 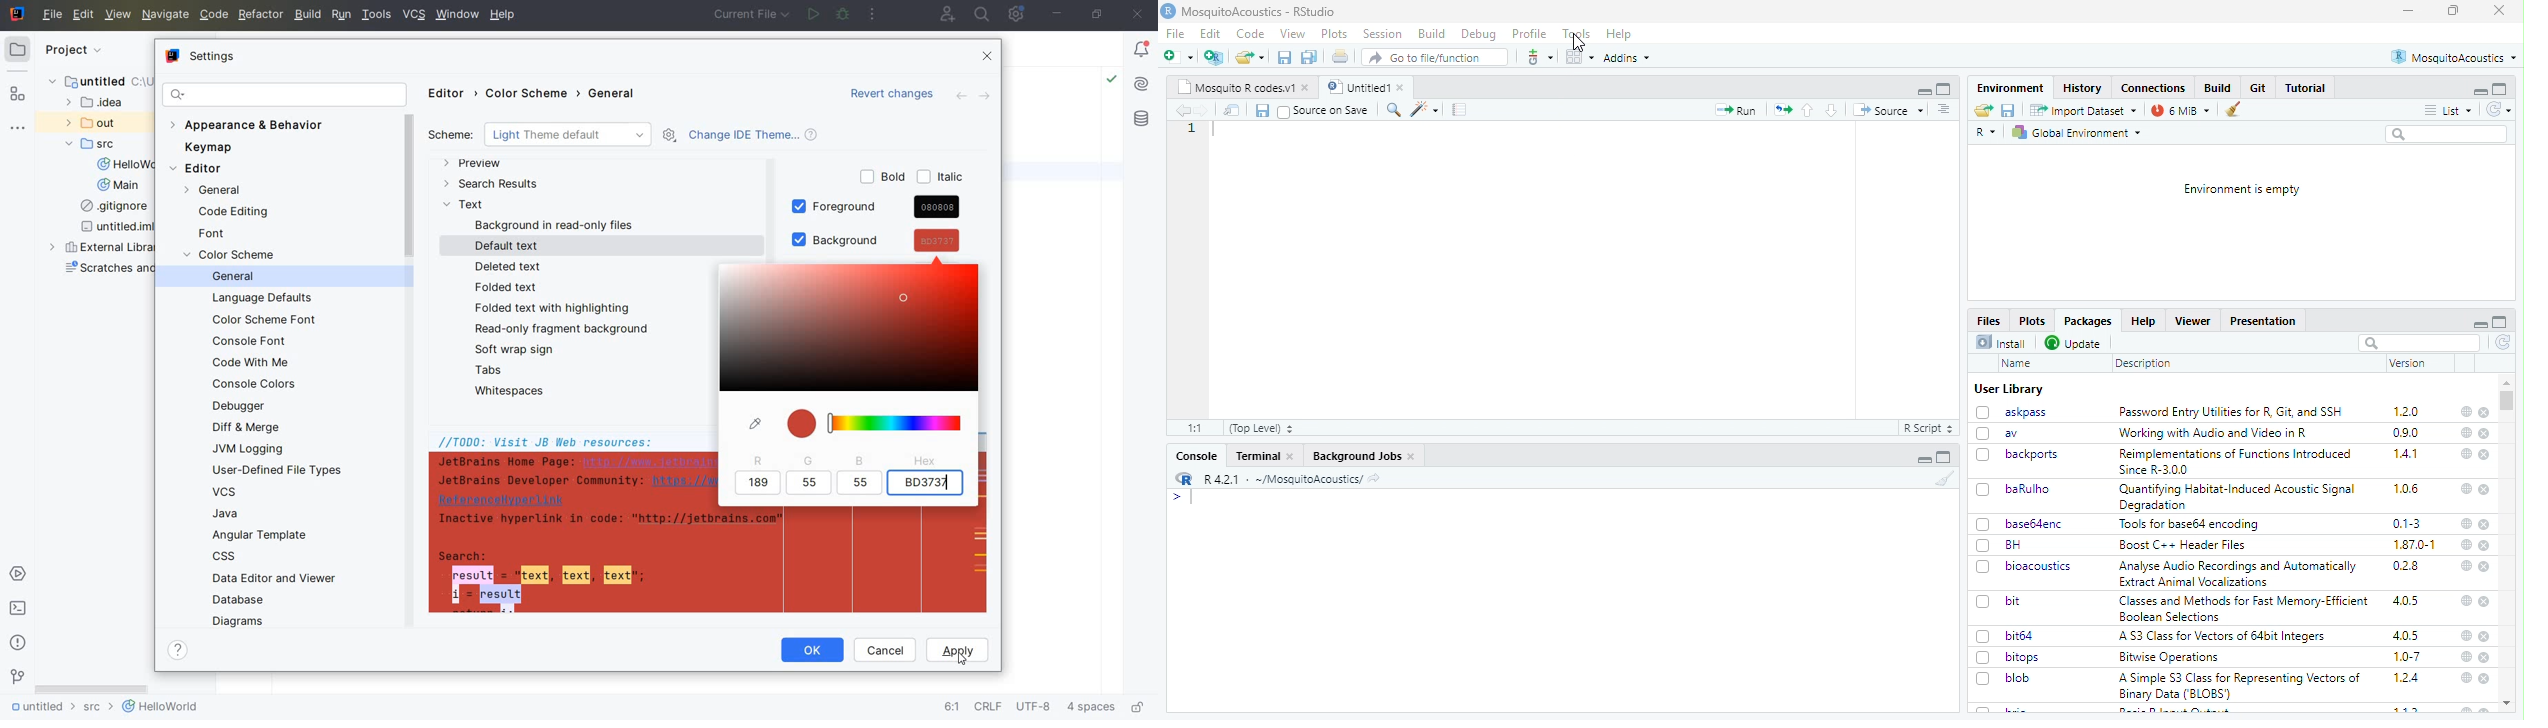 What do you see at coordinates (1577, 34) in the screenshot?
I see `Tools` at bounding box center [1577, 34].